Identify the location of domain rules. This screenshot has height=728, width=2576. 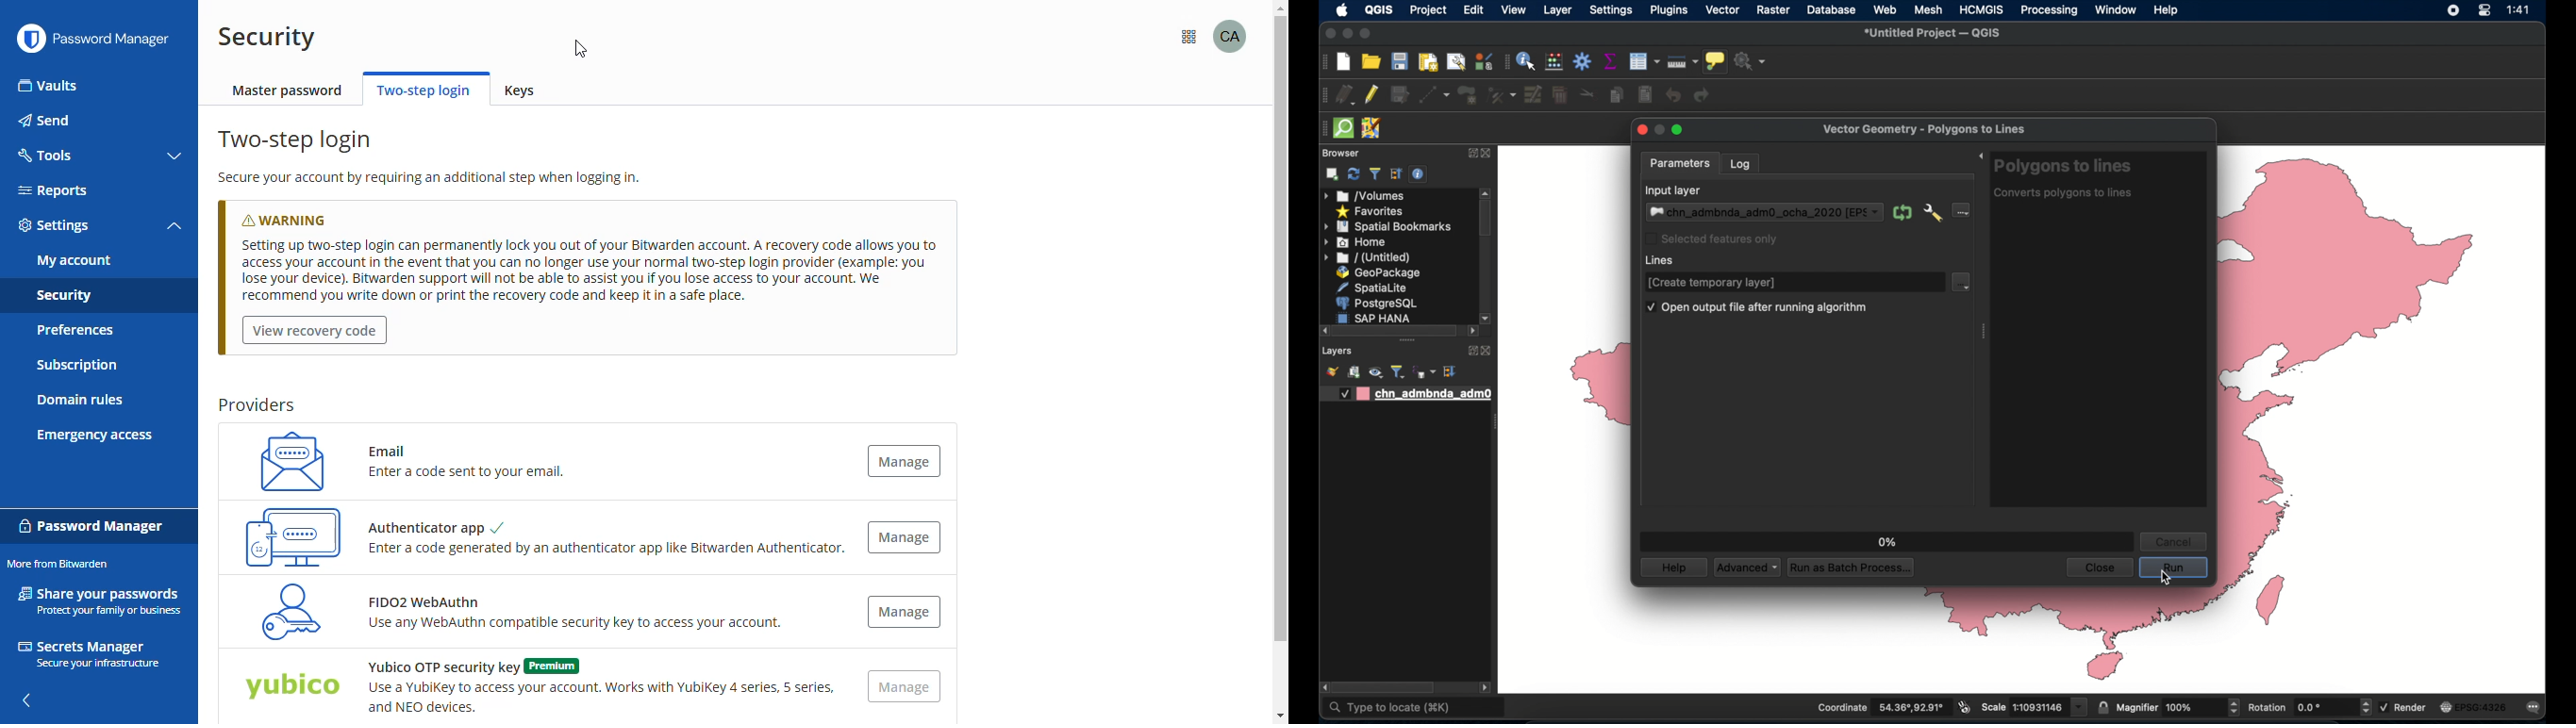
(80, 402).